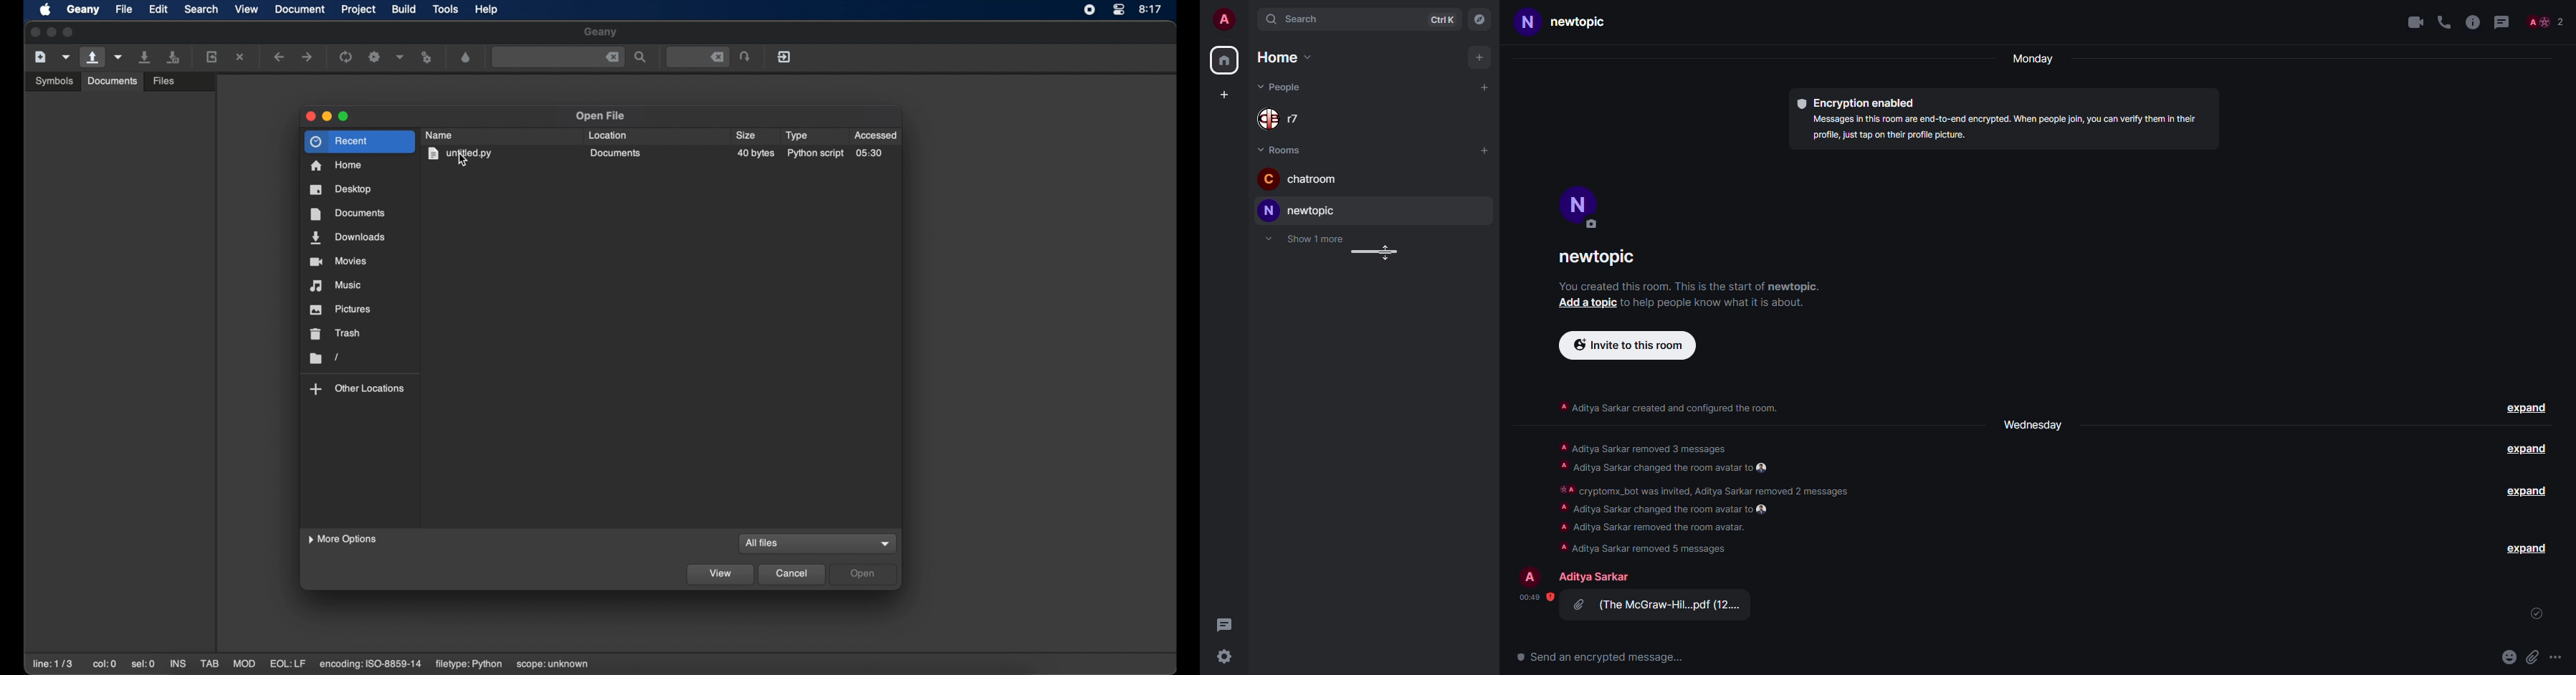  I want to click on profile, so click(1579, 206).